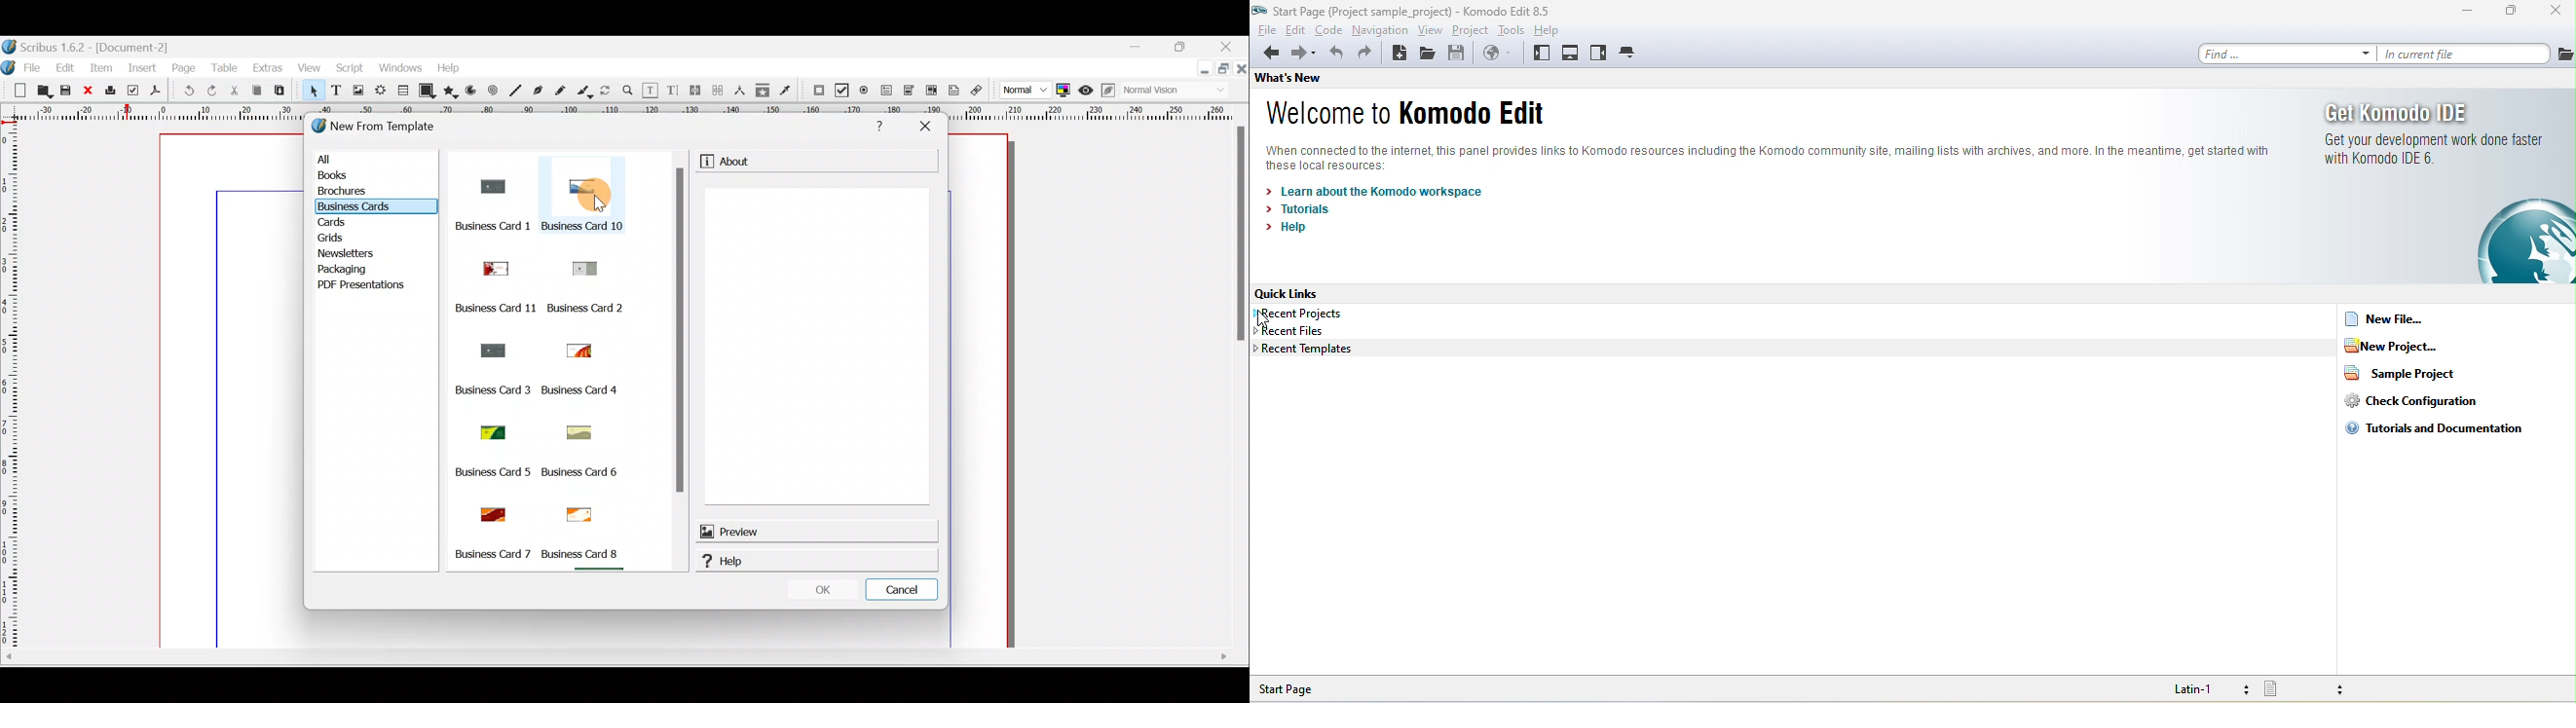  I want to click on minimize, so click(2462, 16).